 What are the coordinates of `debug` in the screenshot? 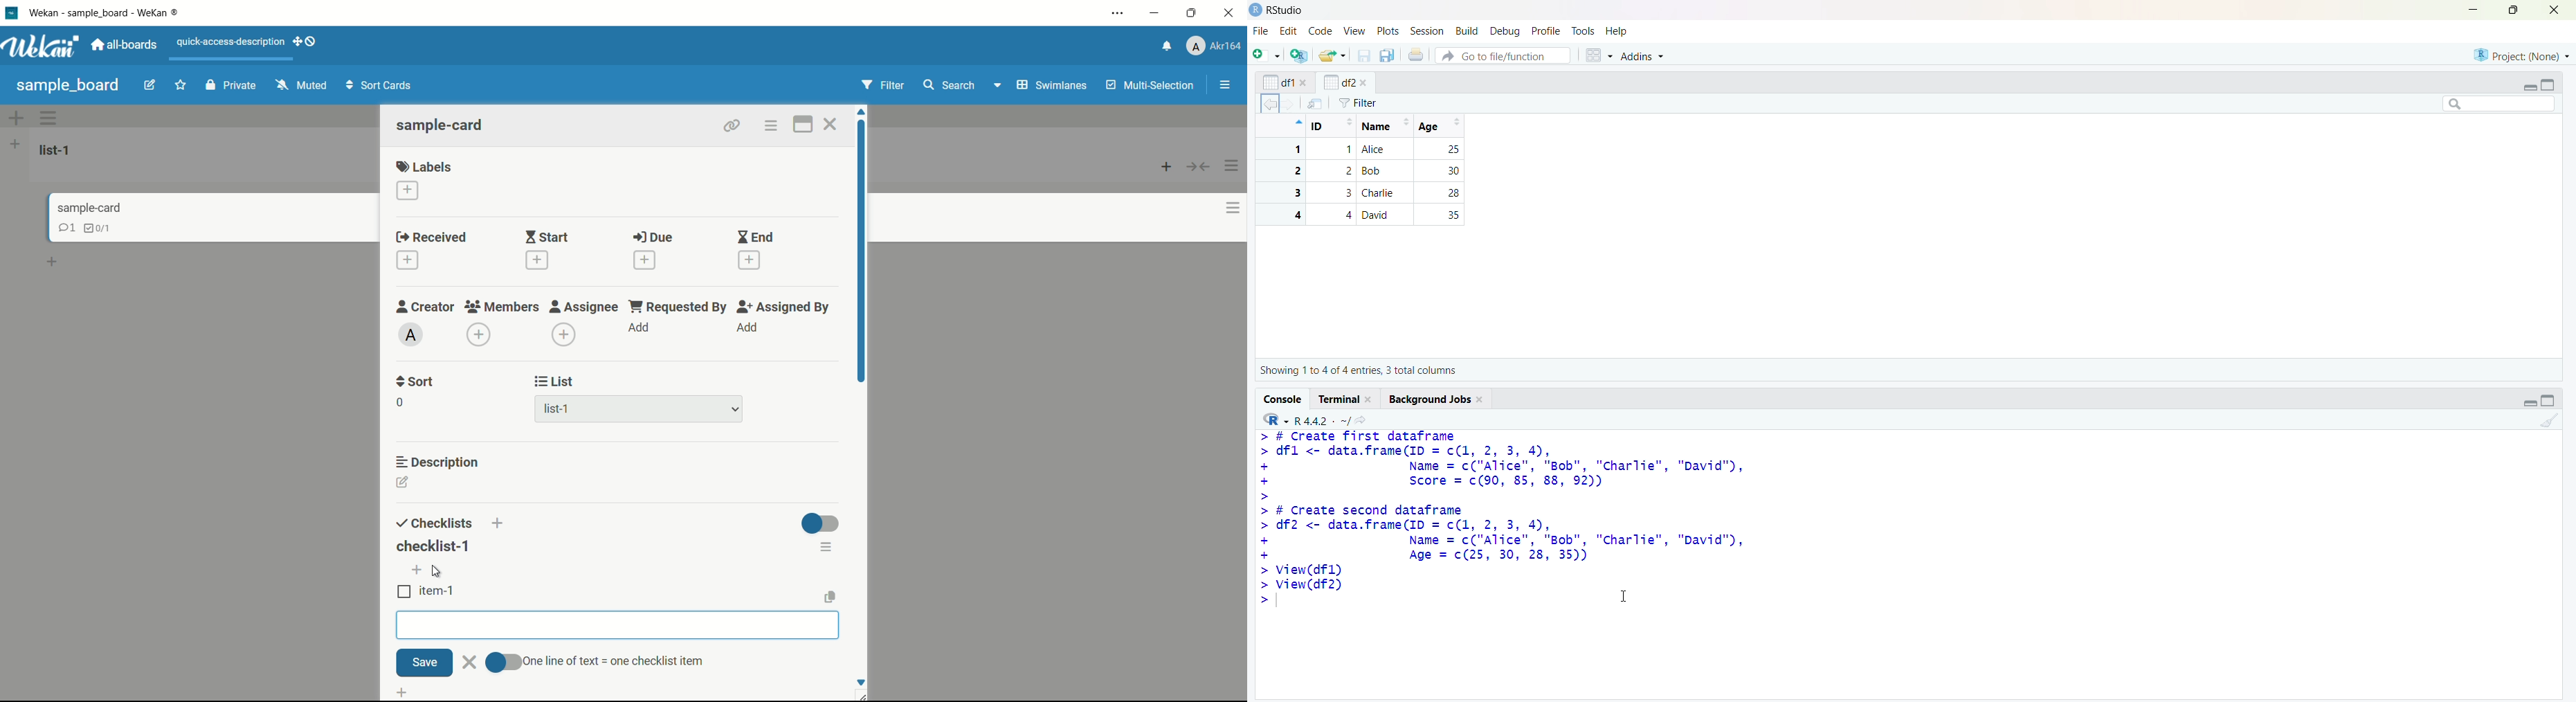 It's located at (1507, 32).